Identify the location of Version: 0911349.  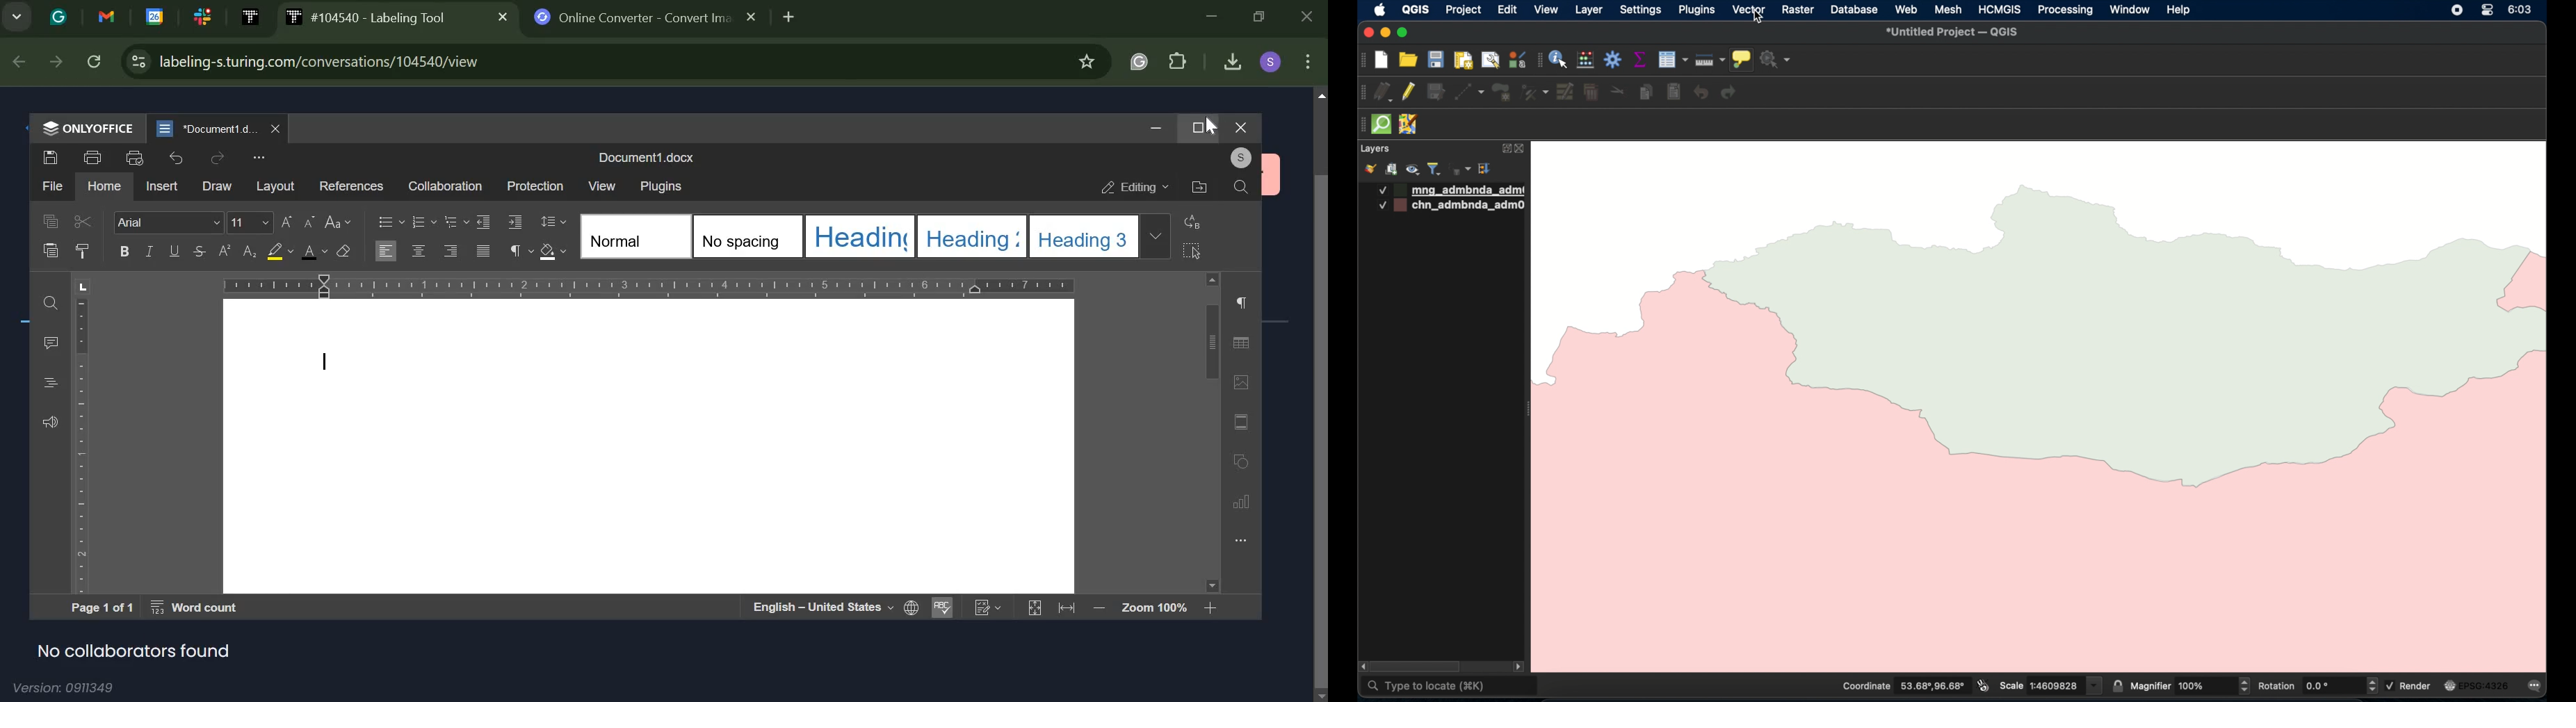
(66, 688).